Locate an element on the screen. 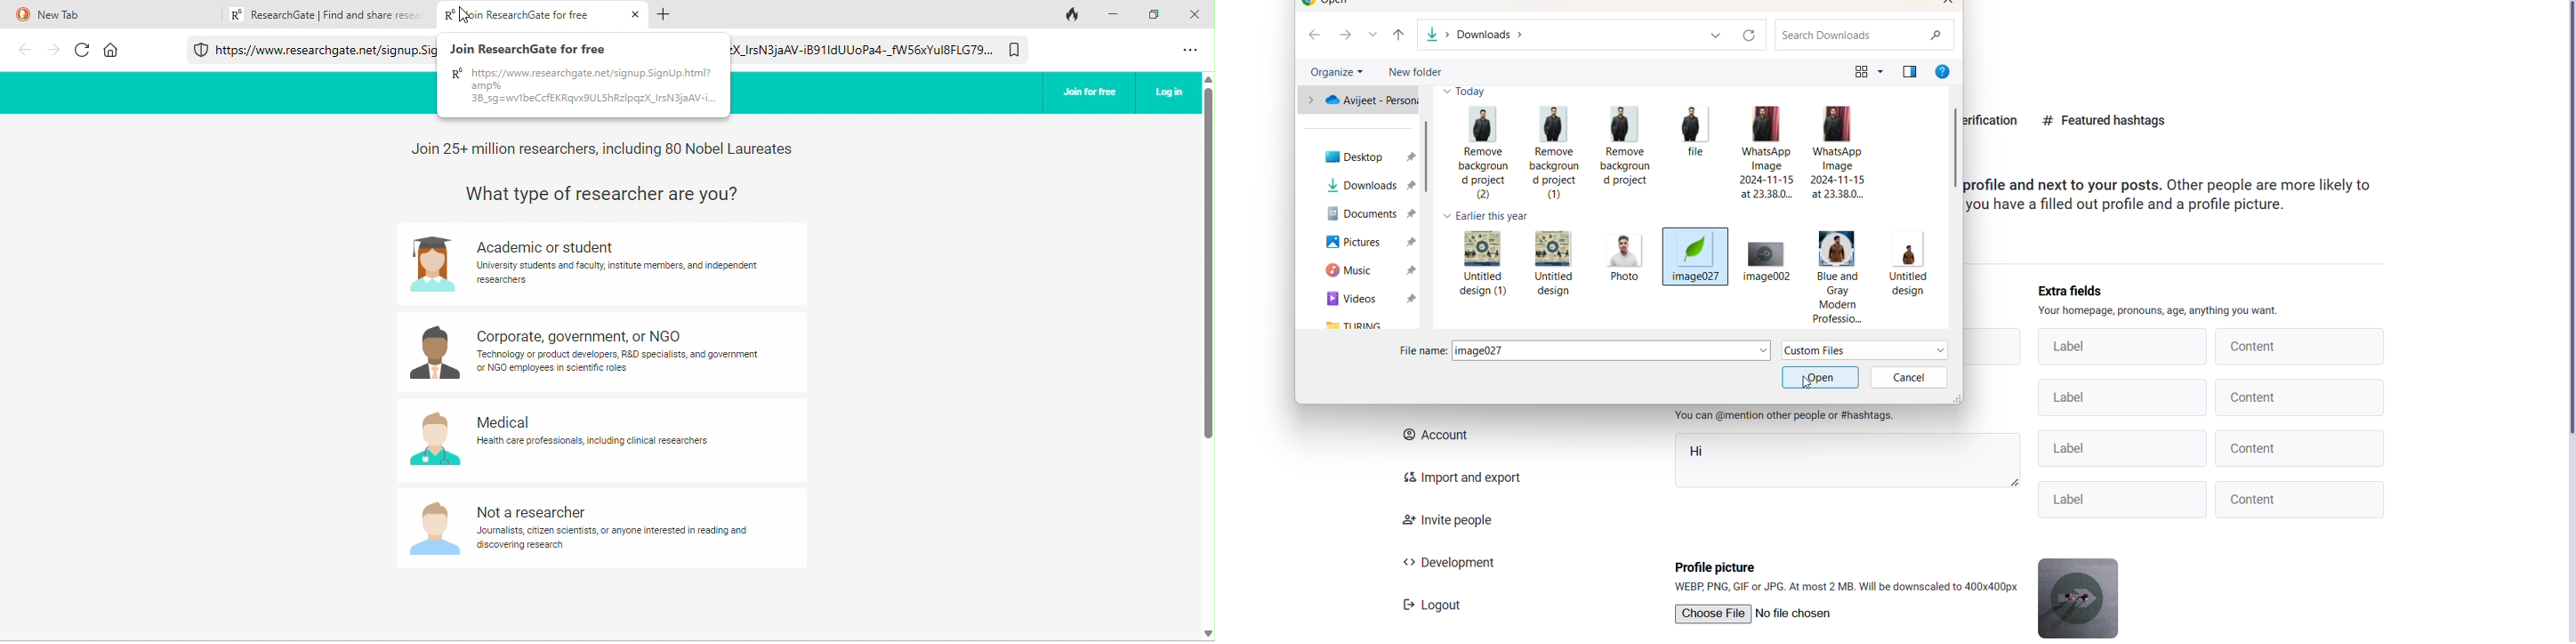 The image size is (2576, 644). Label is located at coordinates (2126, 498).